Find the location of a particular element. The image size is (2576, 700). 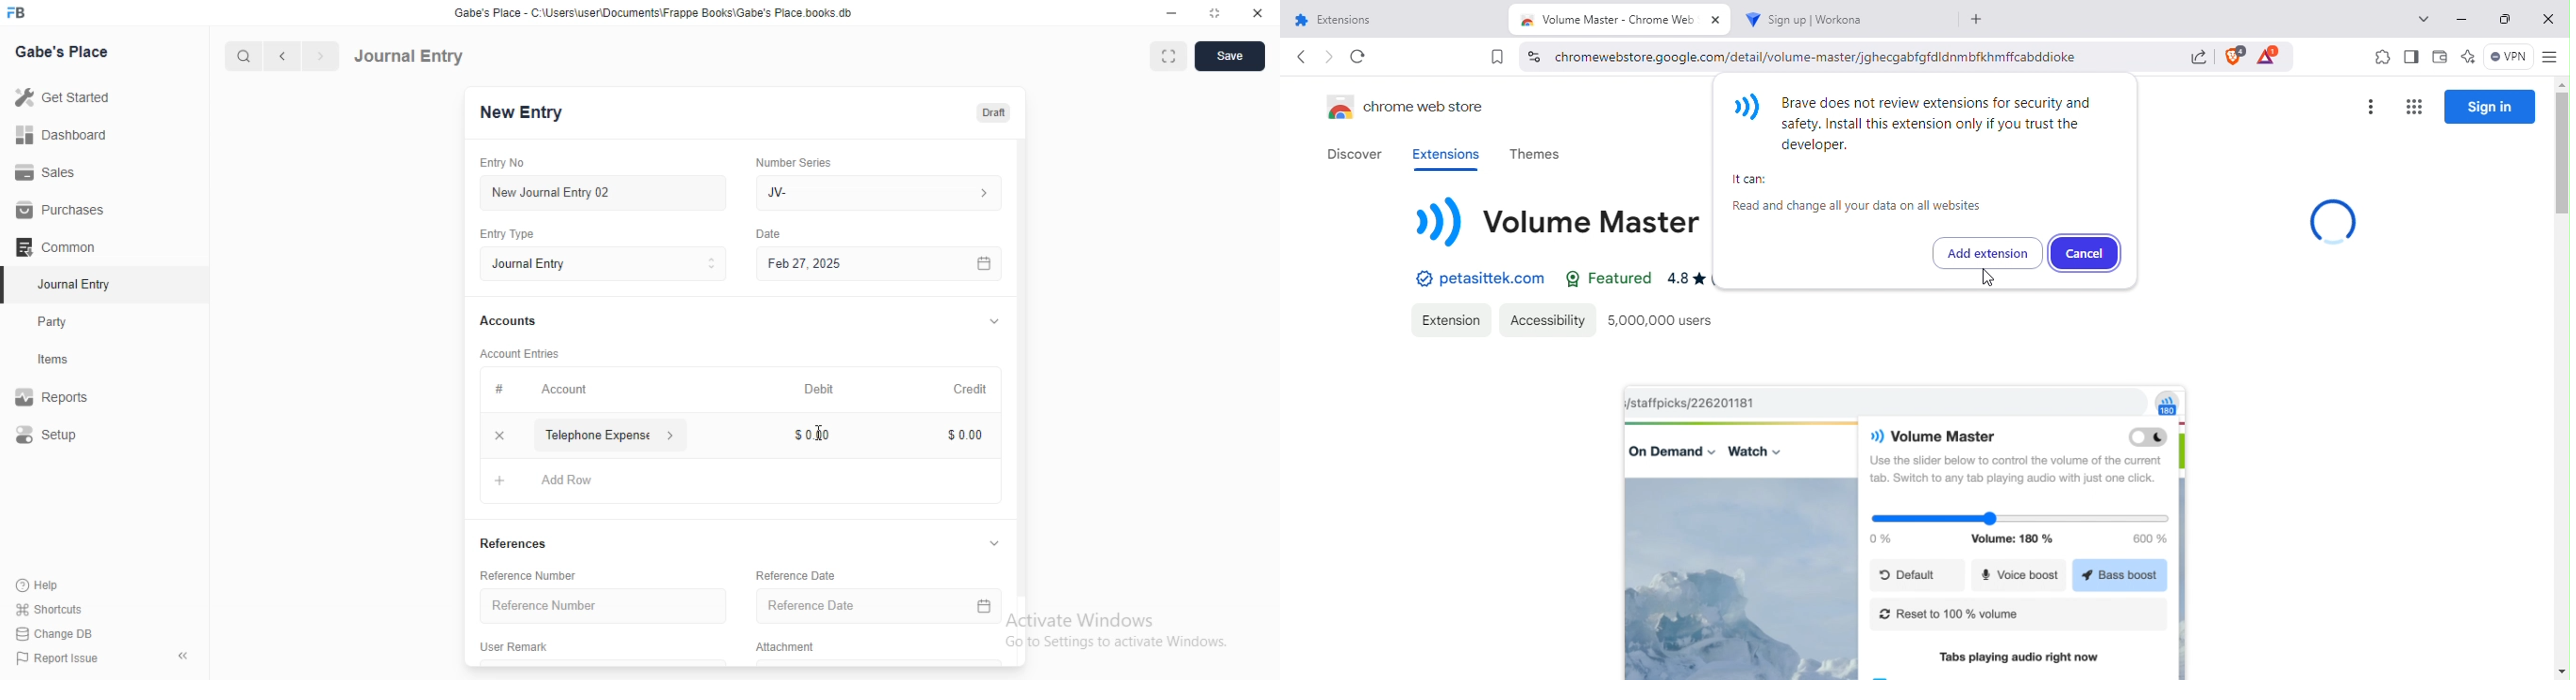

Debit is located at coordinates (819, 390).